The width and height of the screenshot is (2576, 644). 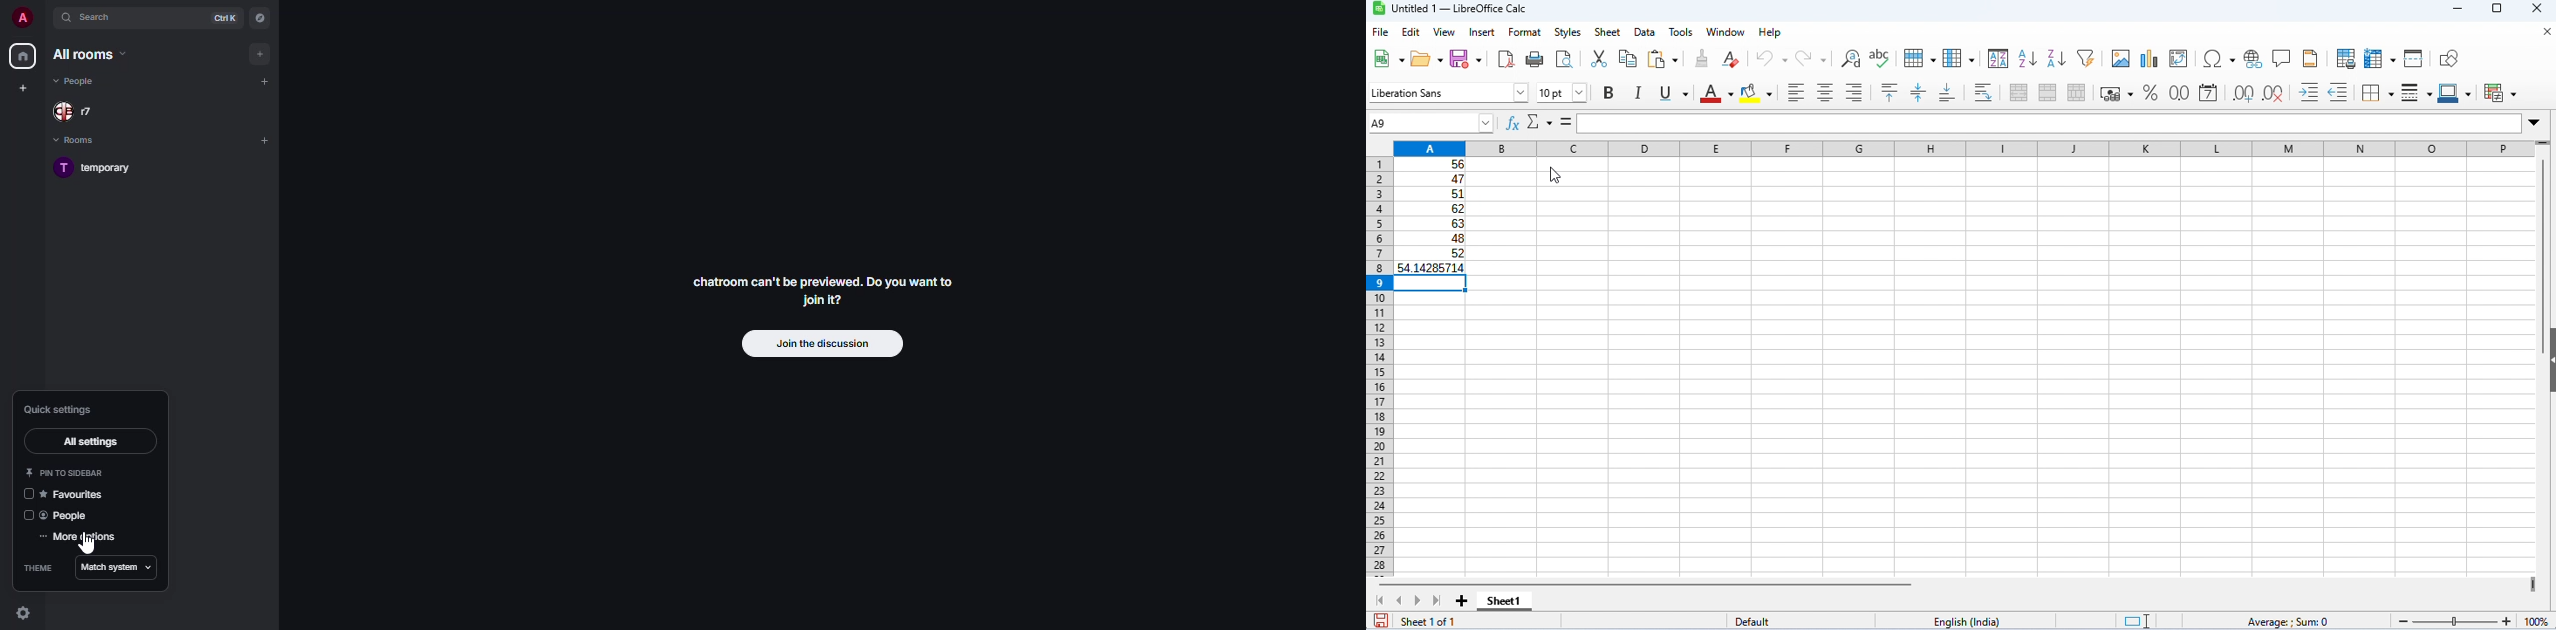 I want to click on lign bottom, so click(x=1947, y=93).